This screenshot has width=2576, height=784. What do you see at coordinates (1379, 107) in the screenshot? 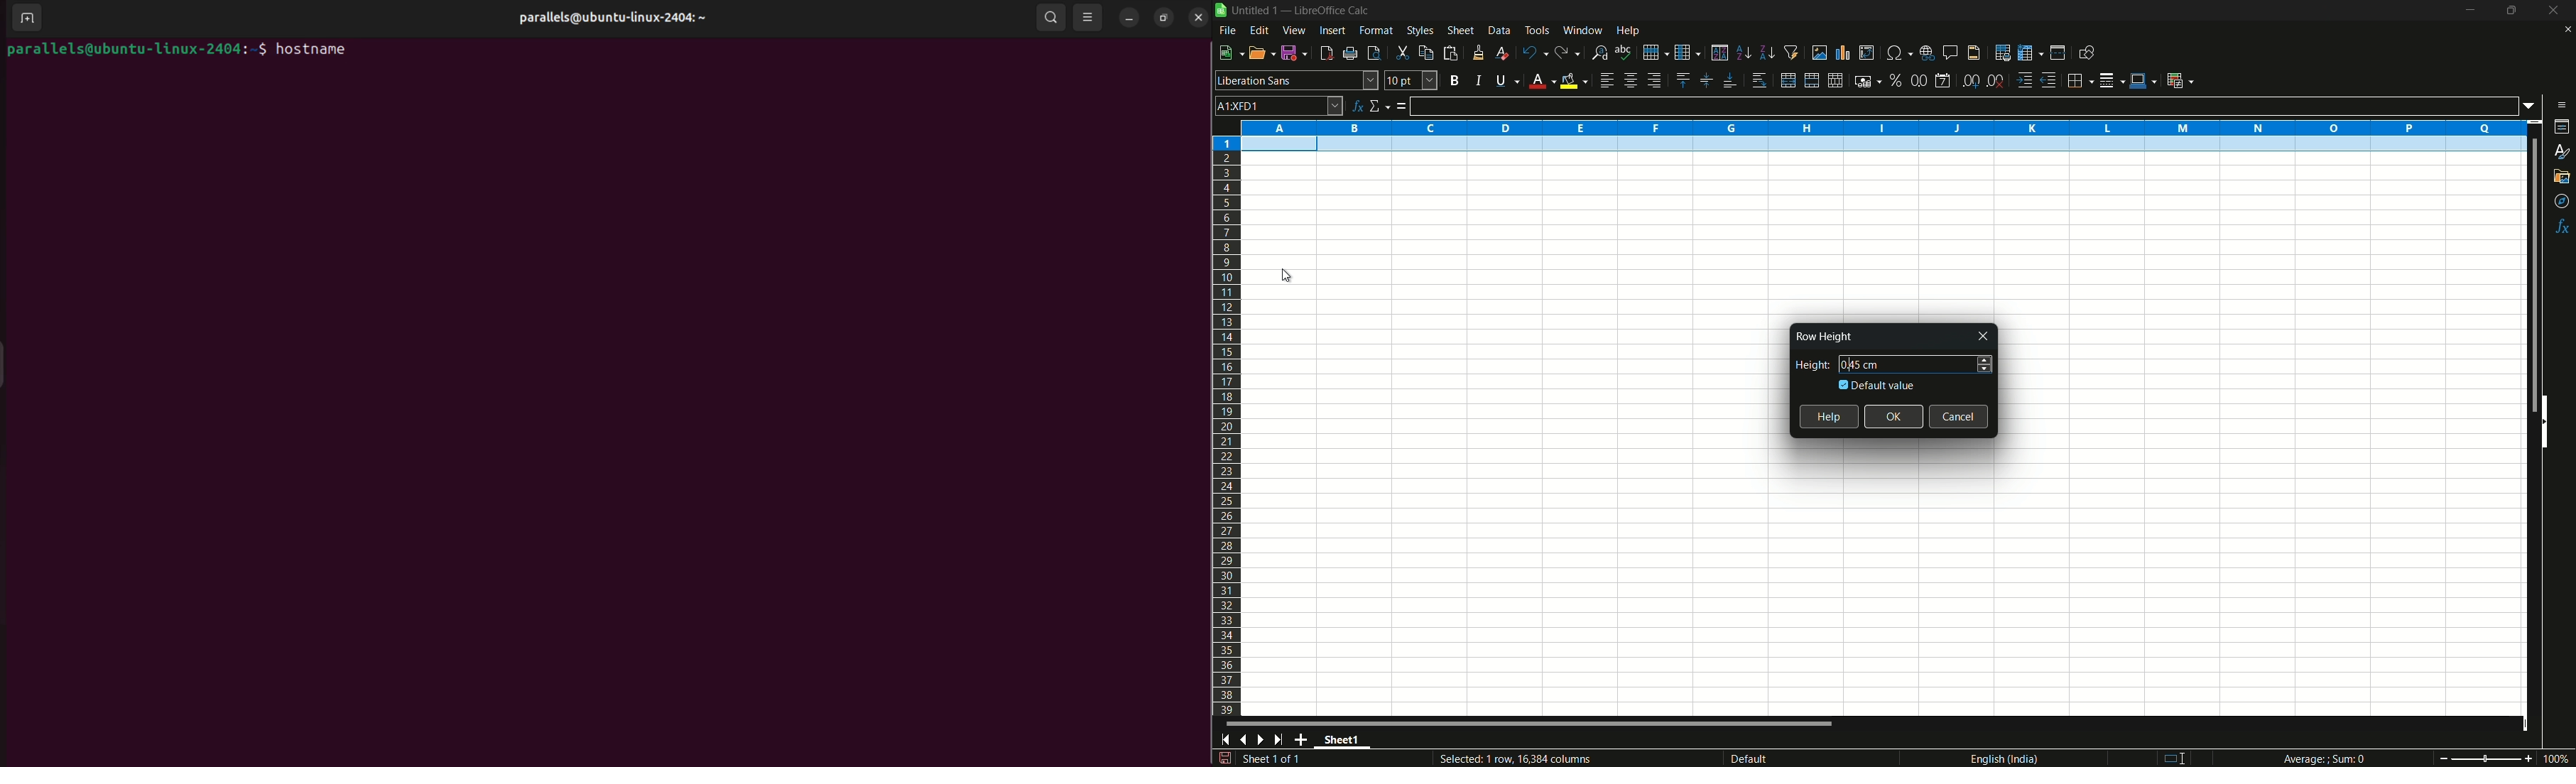
I see `select function` at bounding box center [1379, 107].